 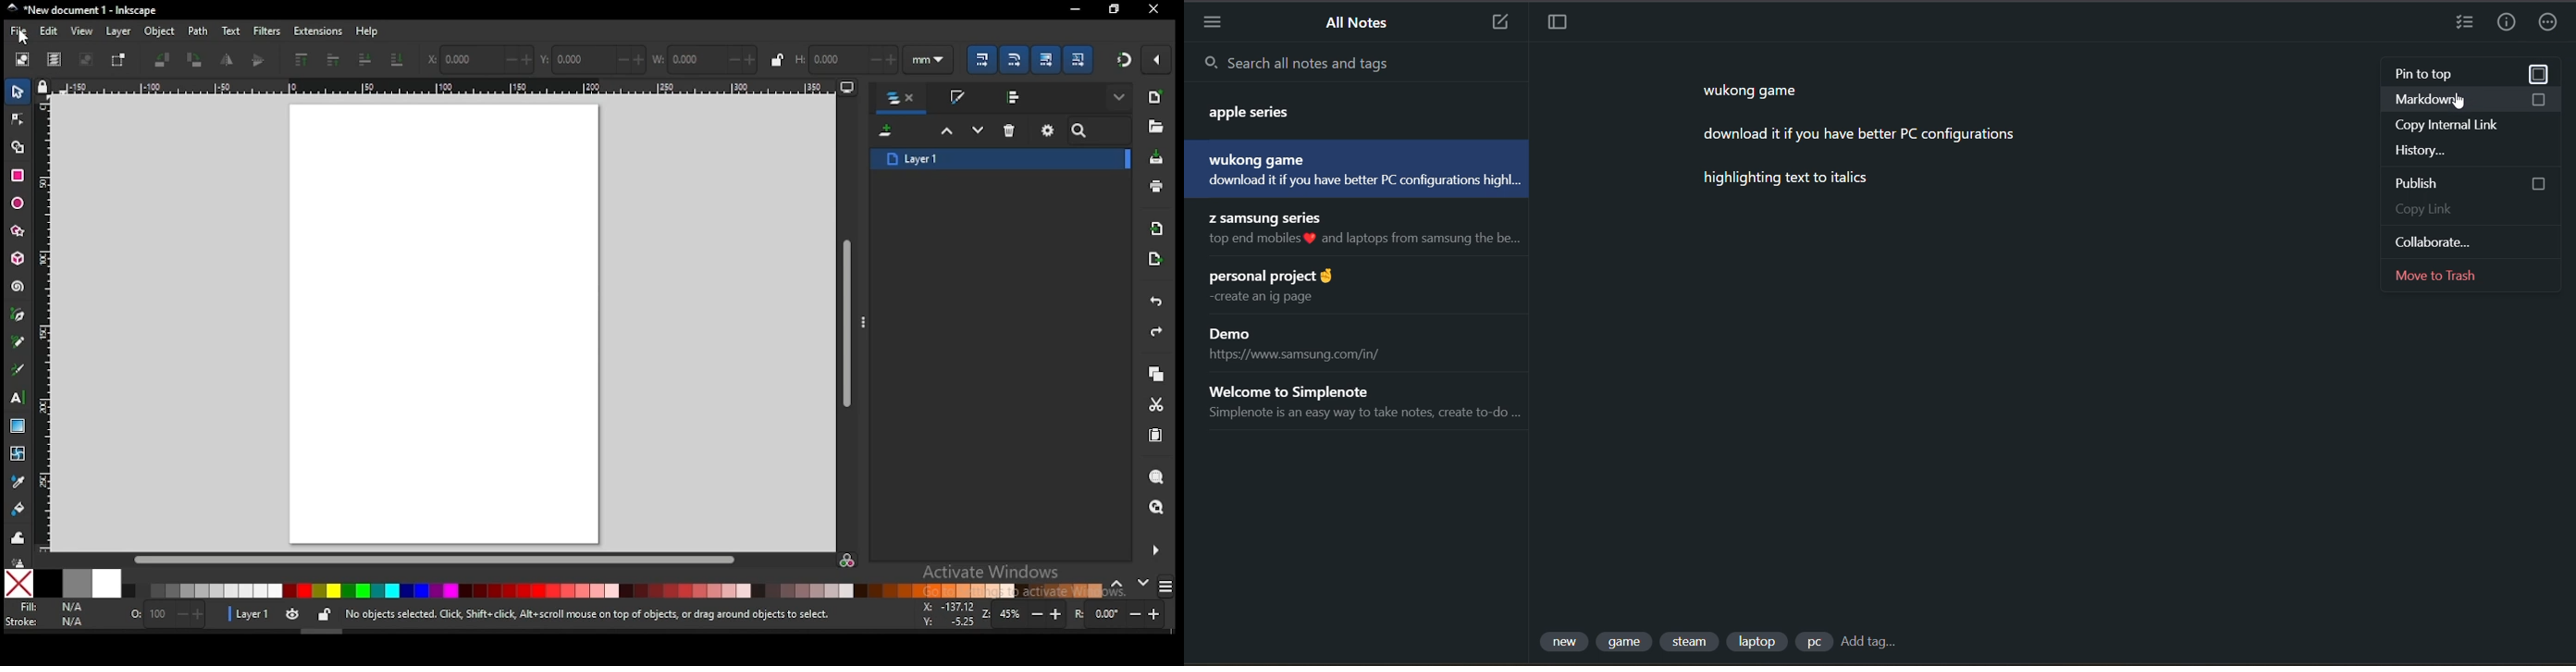 I want to click on scroll bar, so click(x=435, y=560).